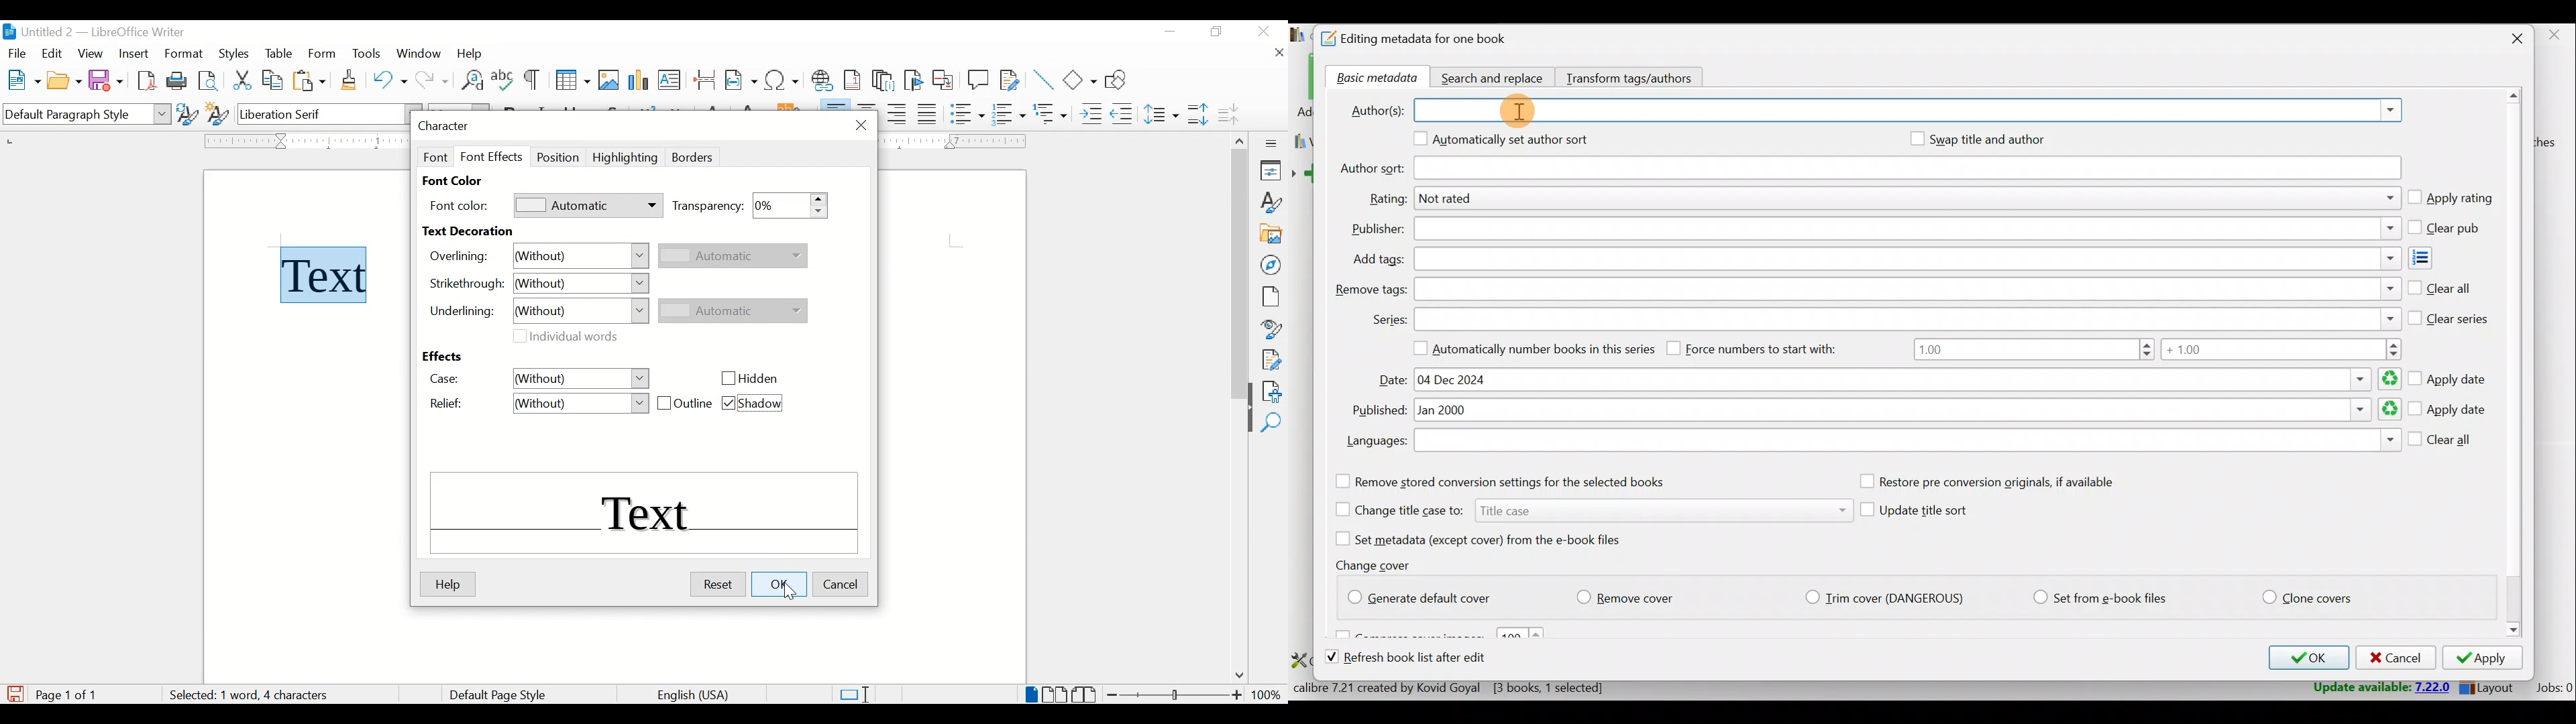  I want to click on scroll down arrow, so click(1237, 676).